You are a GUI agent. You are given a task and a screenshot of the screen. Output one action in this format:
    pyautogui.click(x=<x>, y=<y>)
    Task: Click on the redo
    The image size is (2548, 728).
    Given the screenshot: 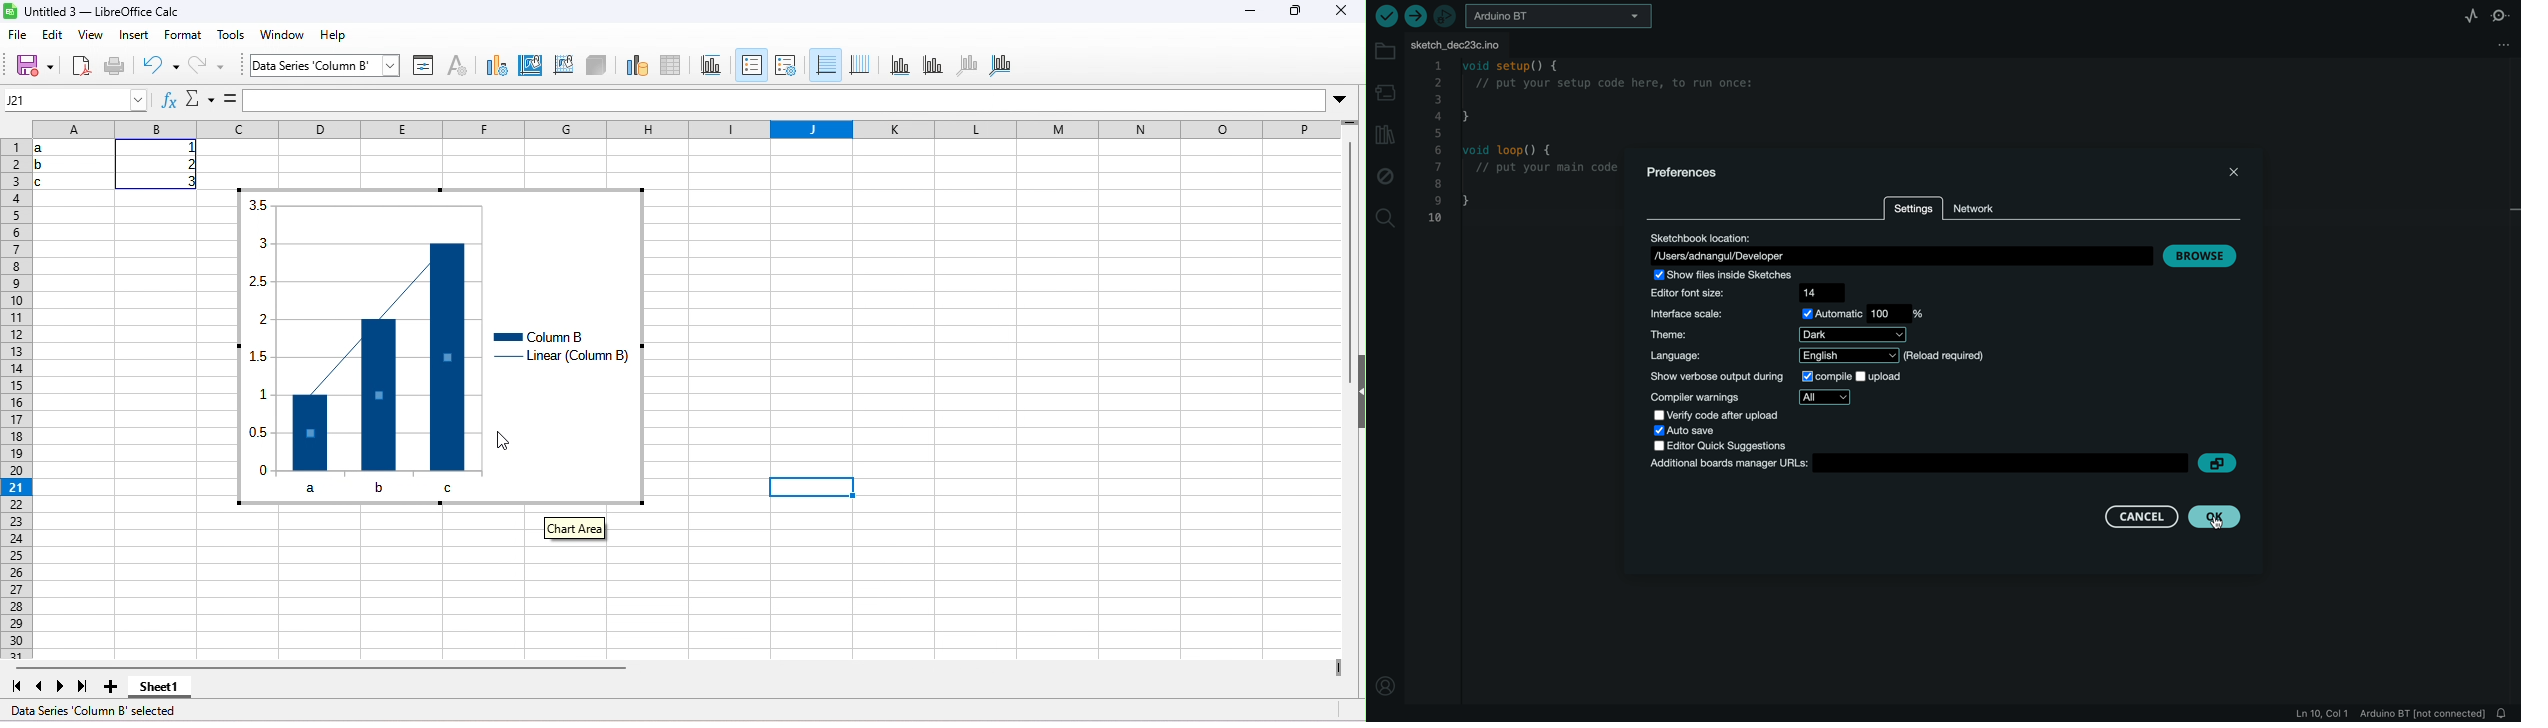 What is the action you would take?
    pyautogui.click(x=216, y=66)
    